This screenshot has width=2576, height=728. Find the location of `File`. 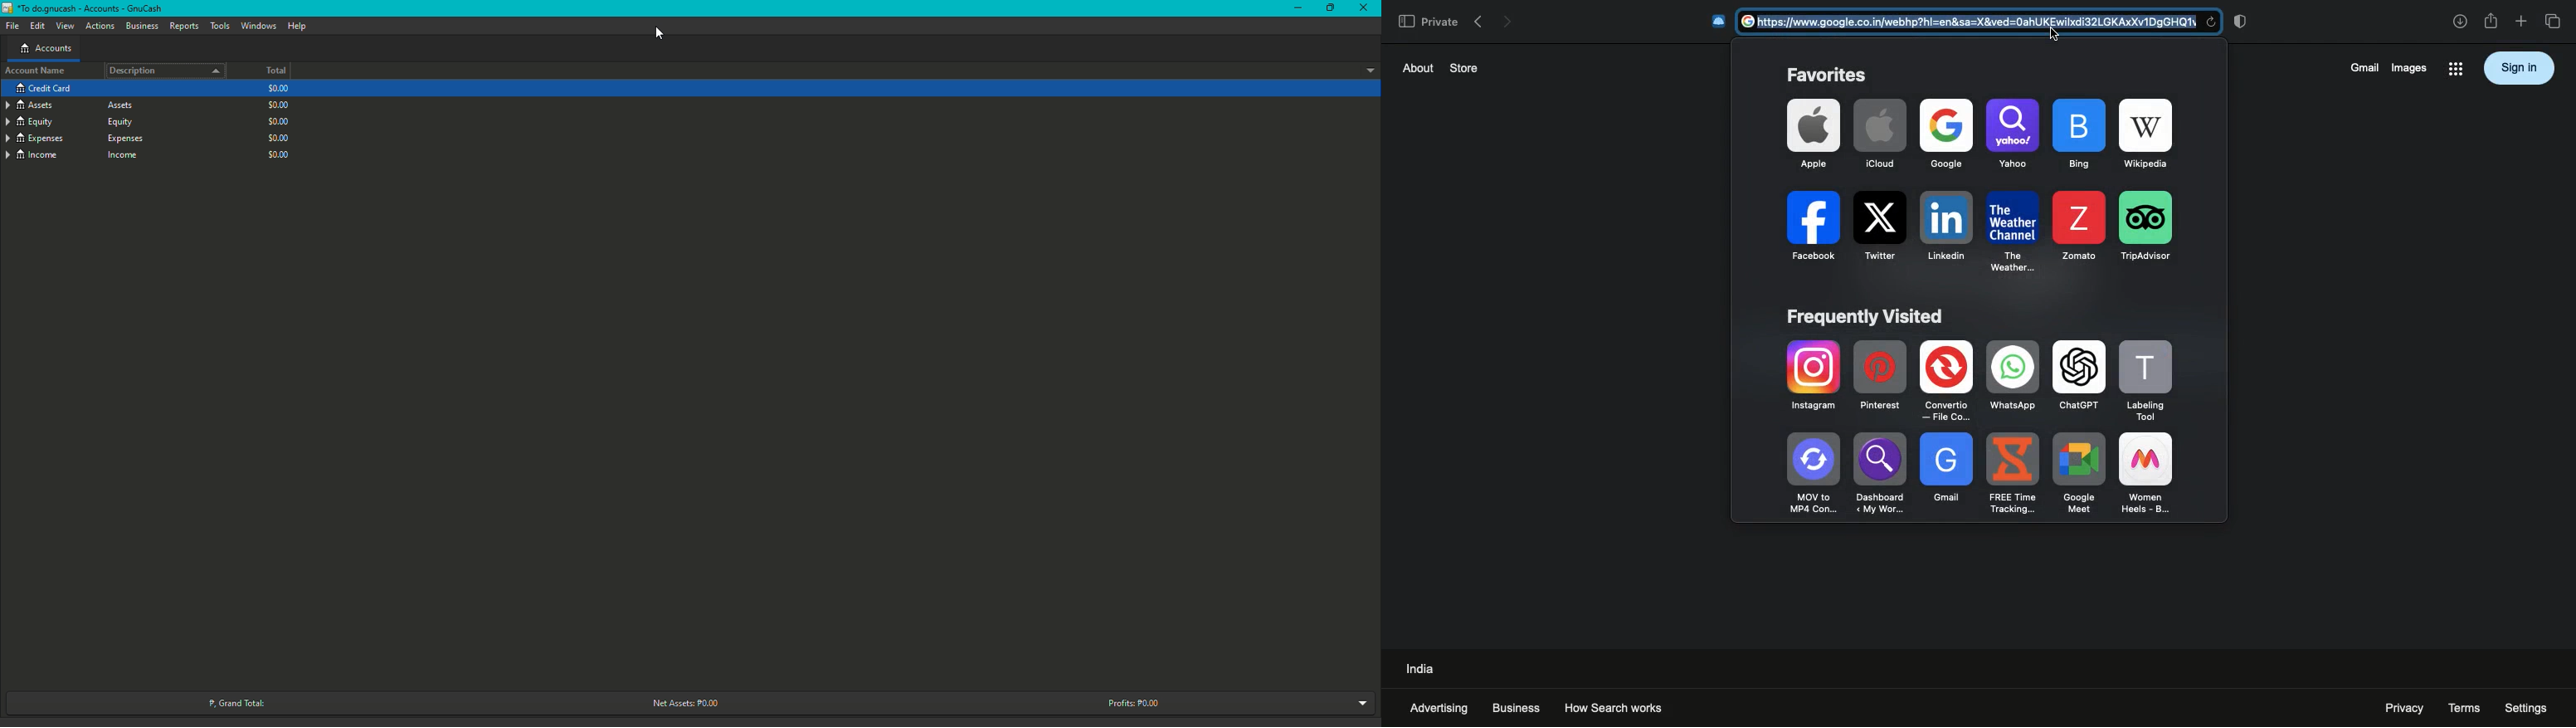

File is located at coordinates (10, 27).